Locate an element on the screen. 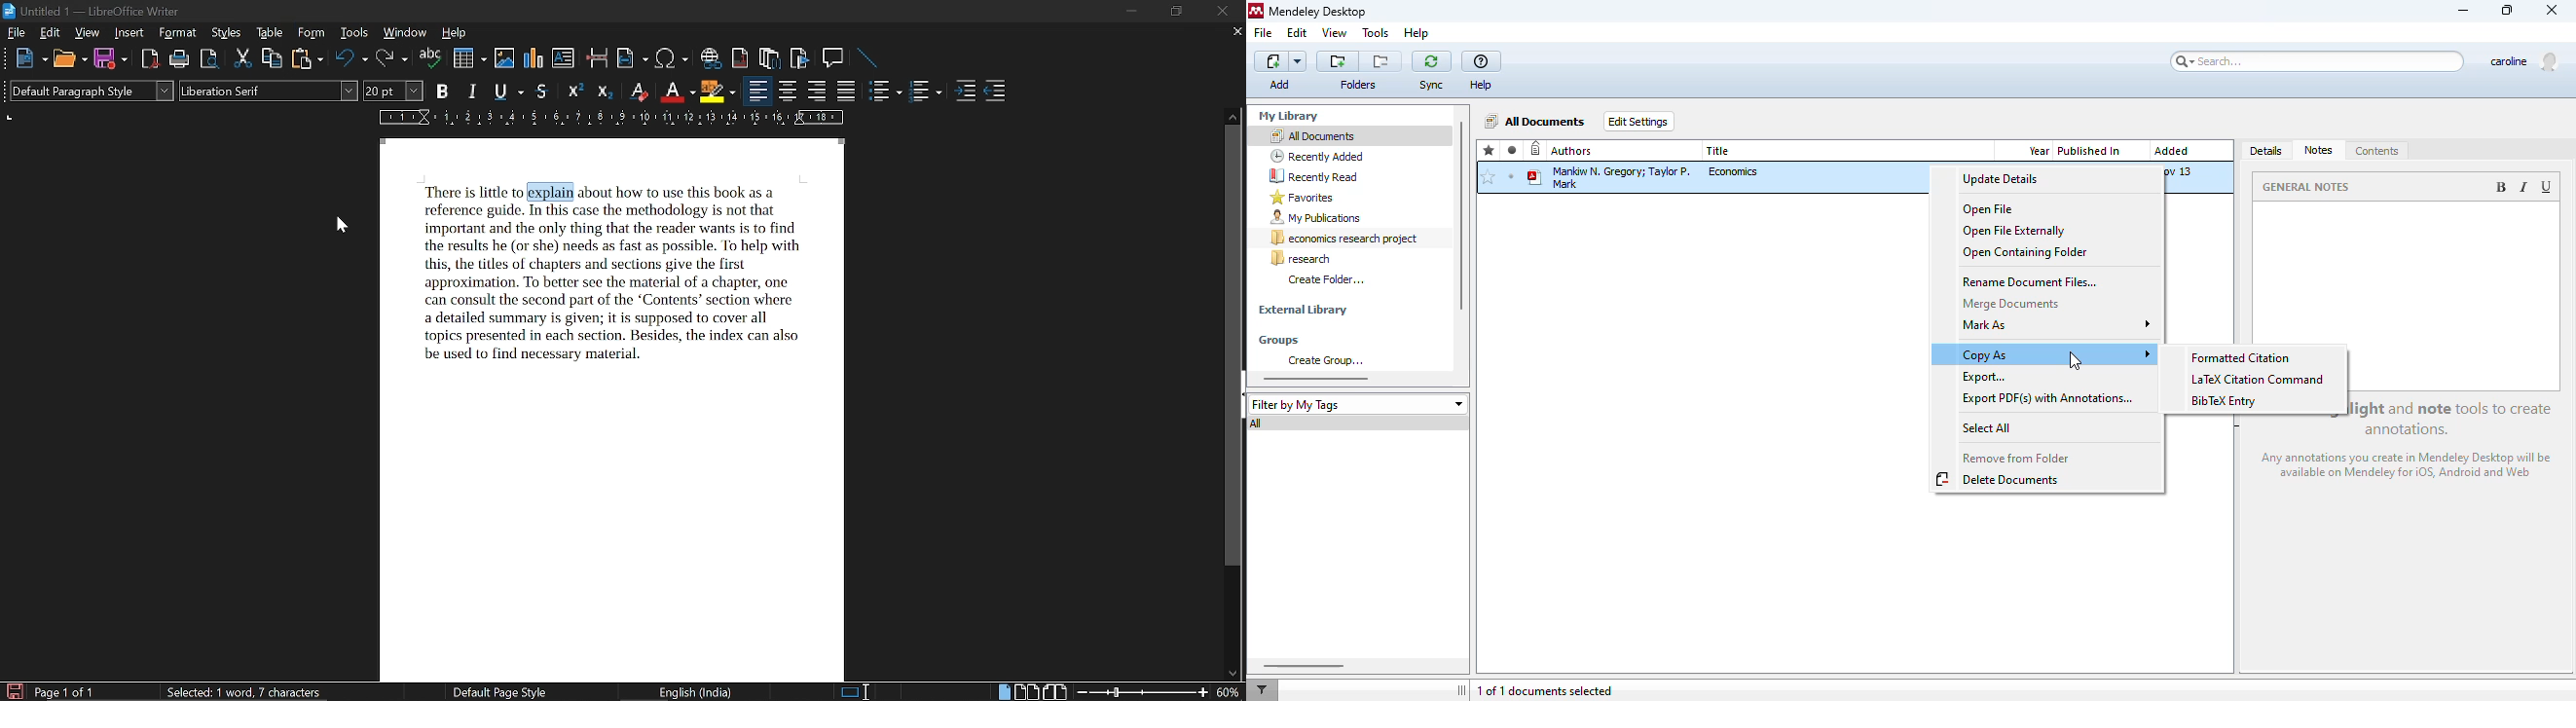 The height and width of the screenshot is (728, 2576). rename document files is located at coordinates (2032, 282).